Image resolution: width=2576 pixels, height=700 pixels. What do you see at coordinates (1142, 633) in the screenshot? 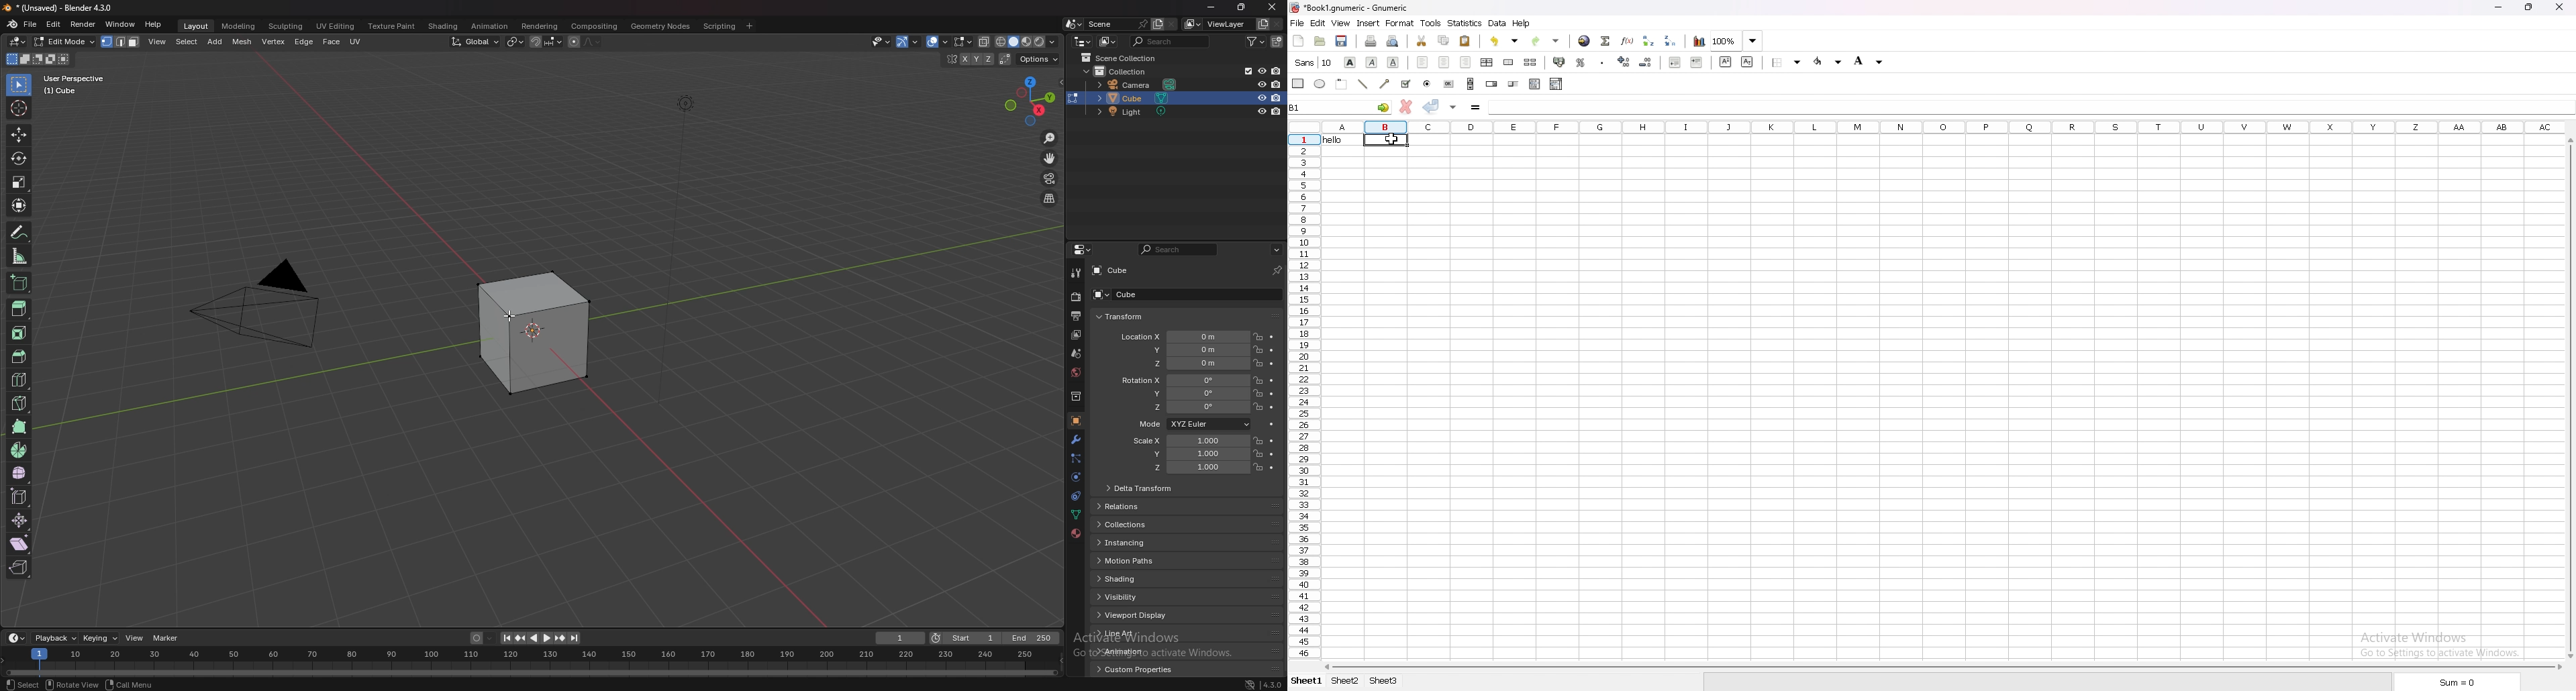
I see `line art` at bounding box center [1142, 633].